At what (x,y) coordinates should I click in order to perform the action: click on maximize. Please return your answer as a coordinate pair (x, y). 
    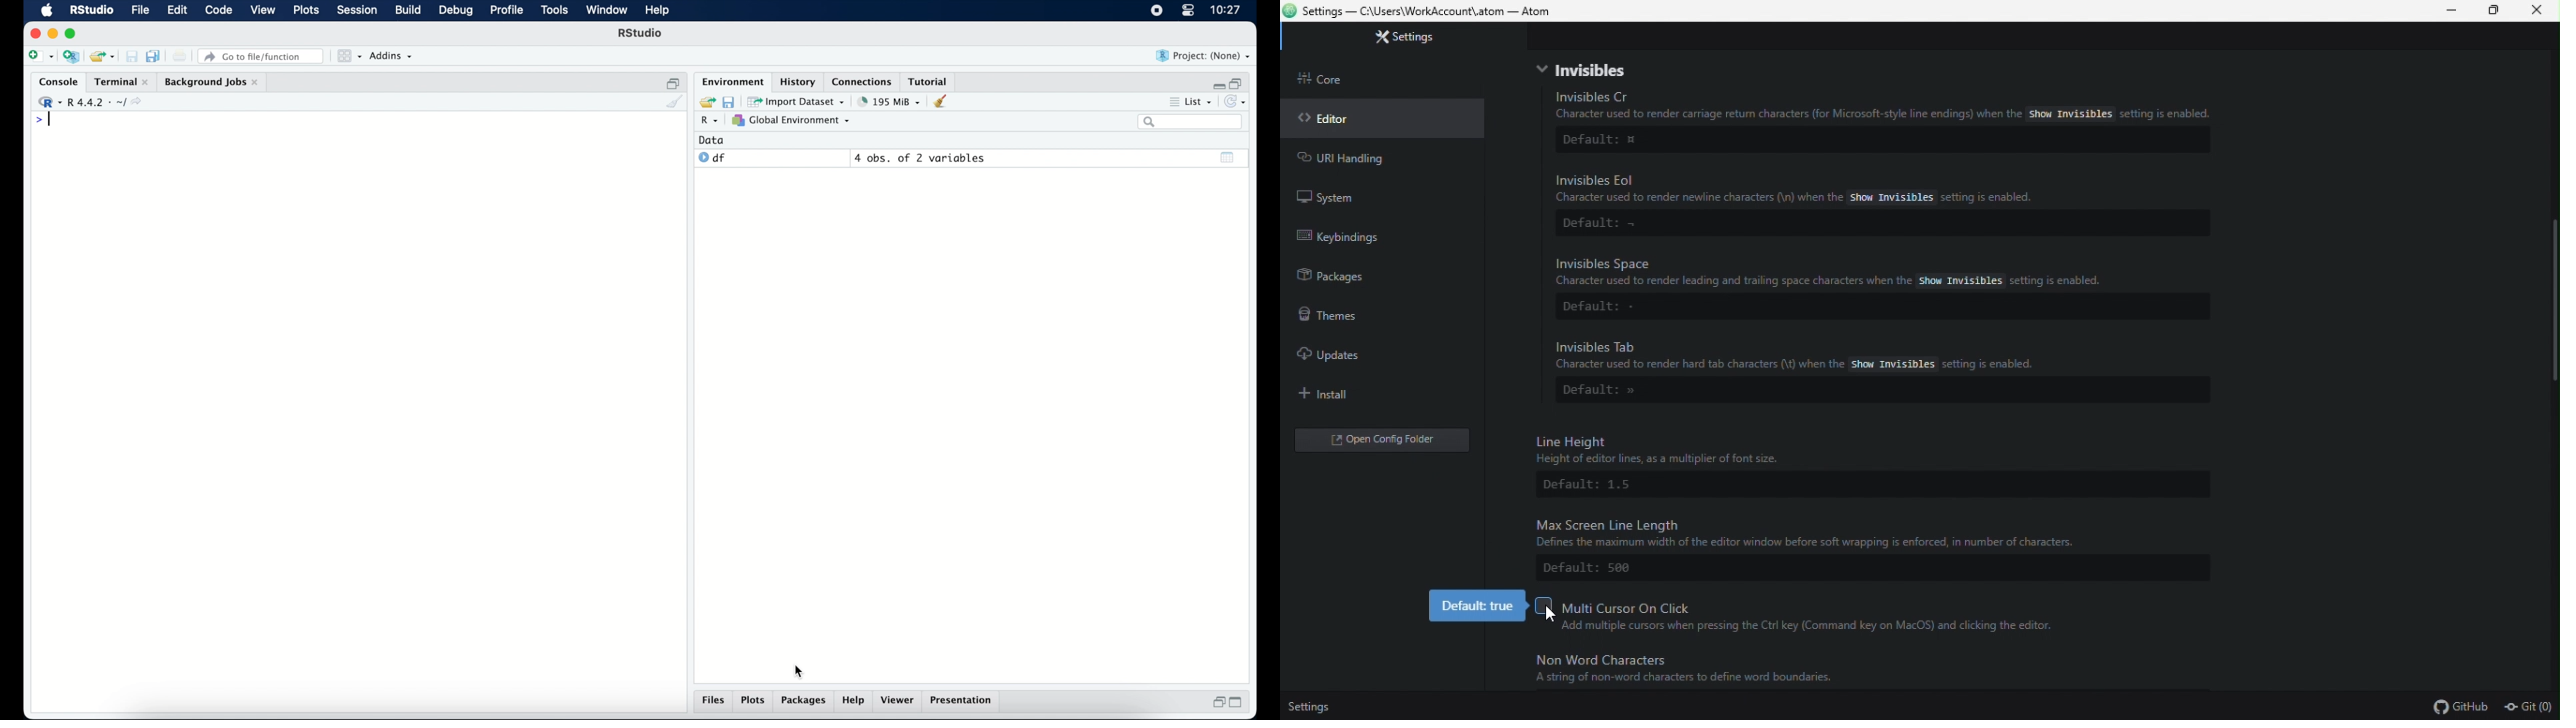
    Looking at the image, I should click on (73, 33).